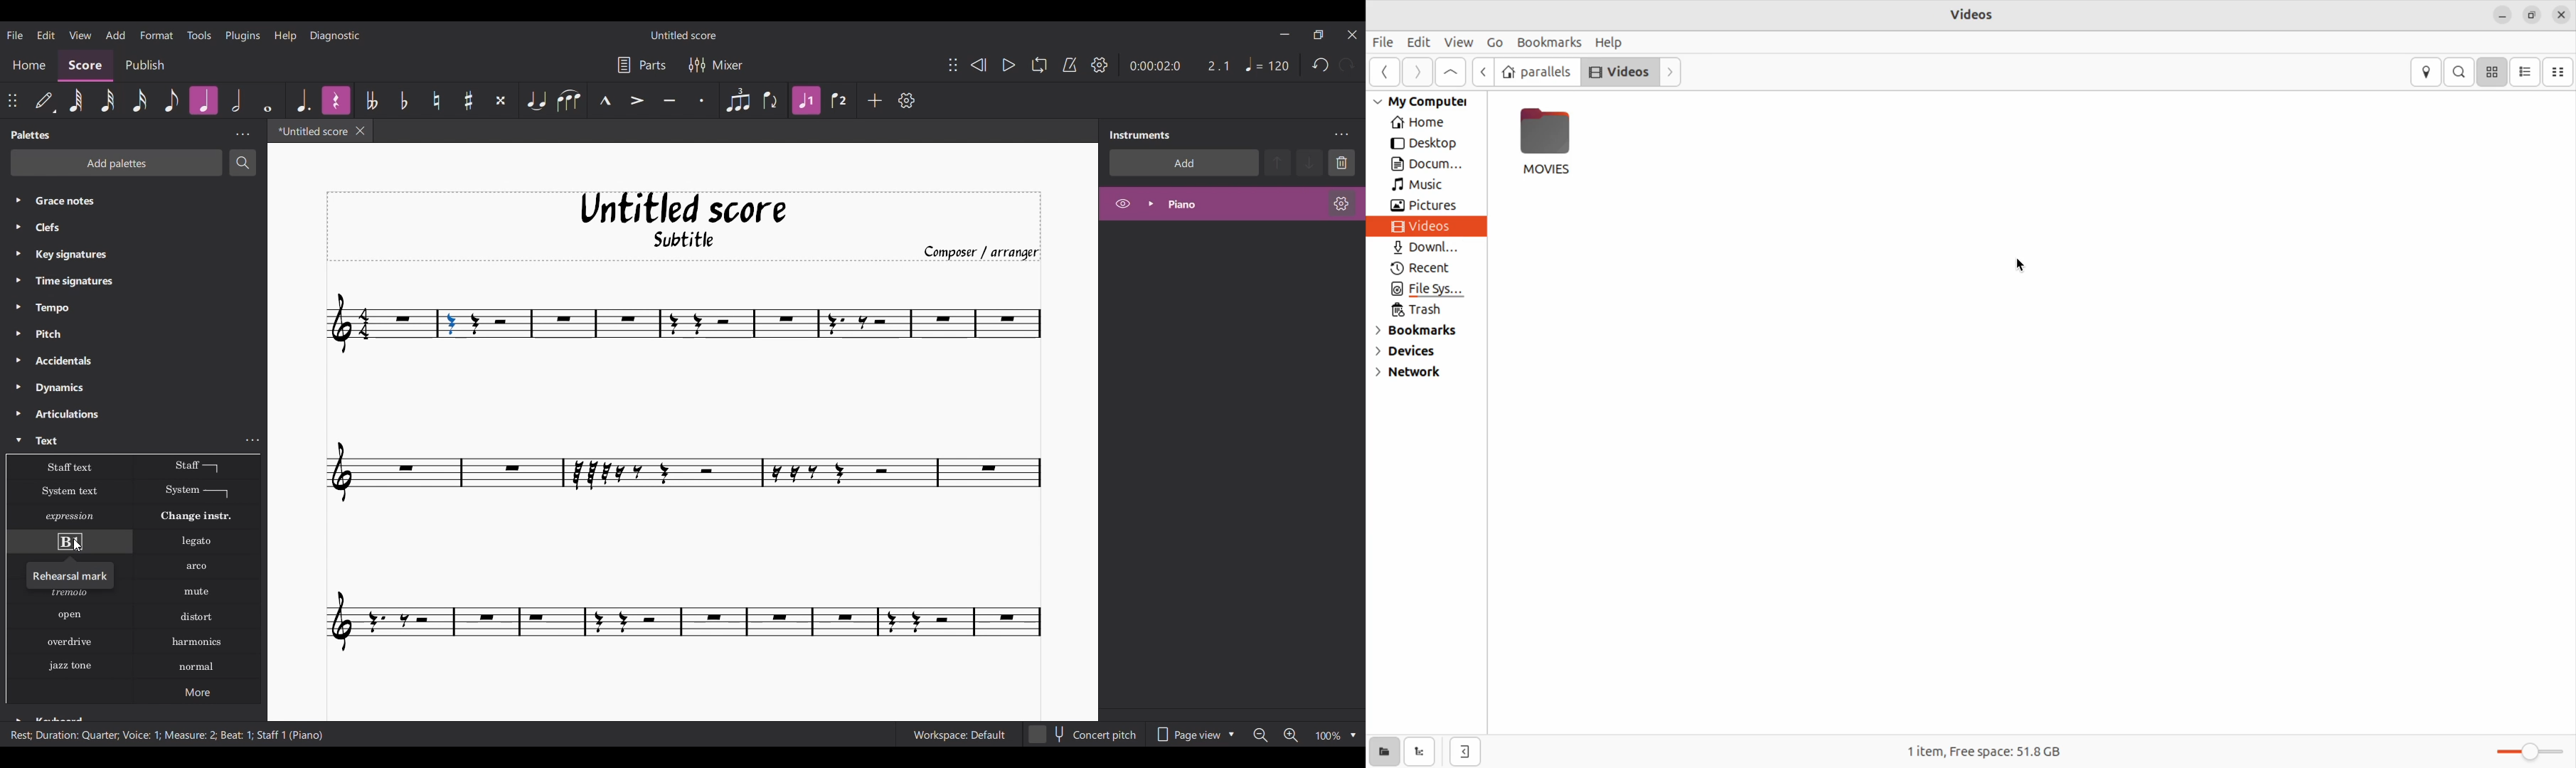 The height and width of the screenshot is (784, 2576). I want to click on Workspace: Default, so click(959, 735).